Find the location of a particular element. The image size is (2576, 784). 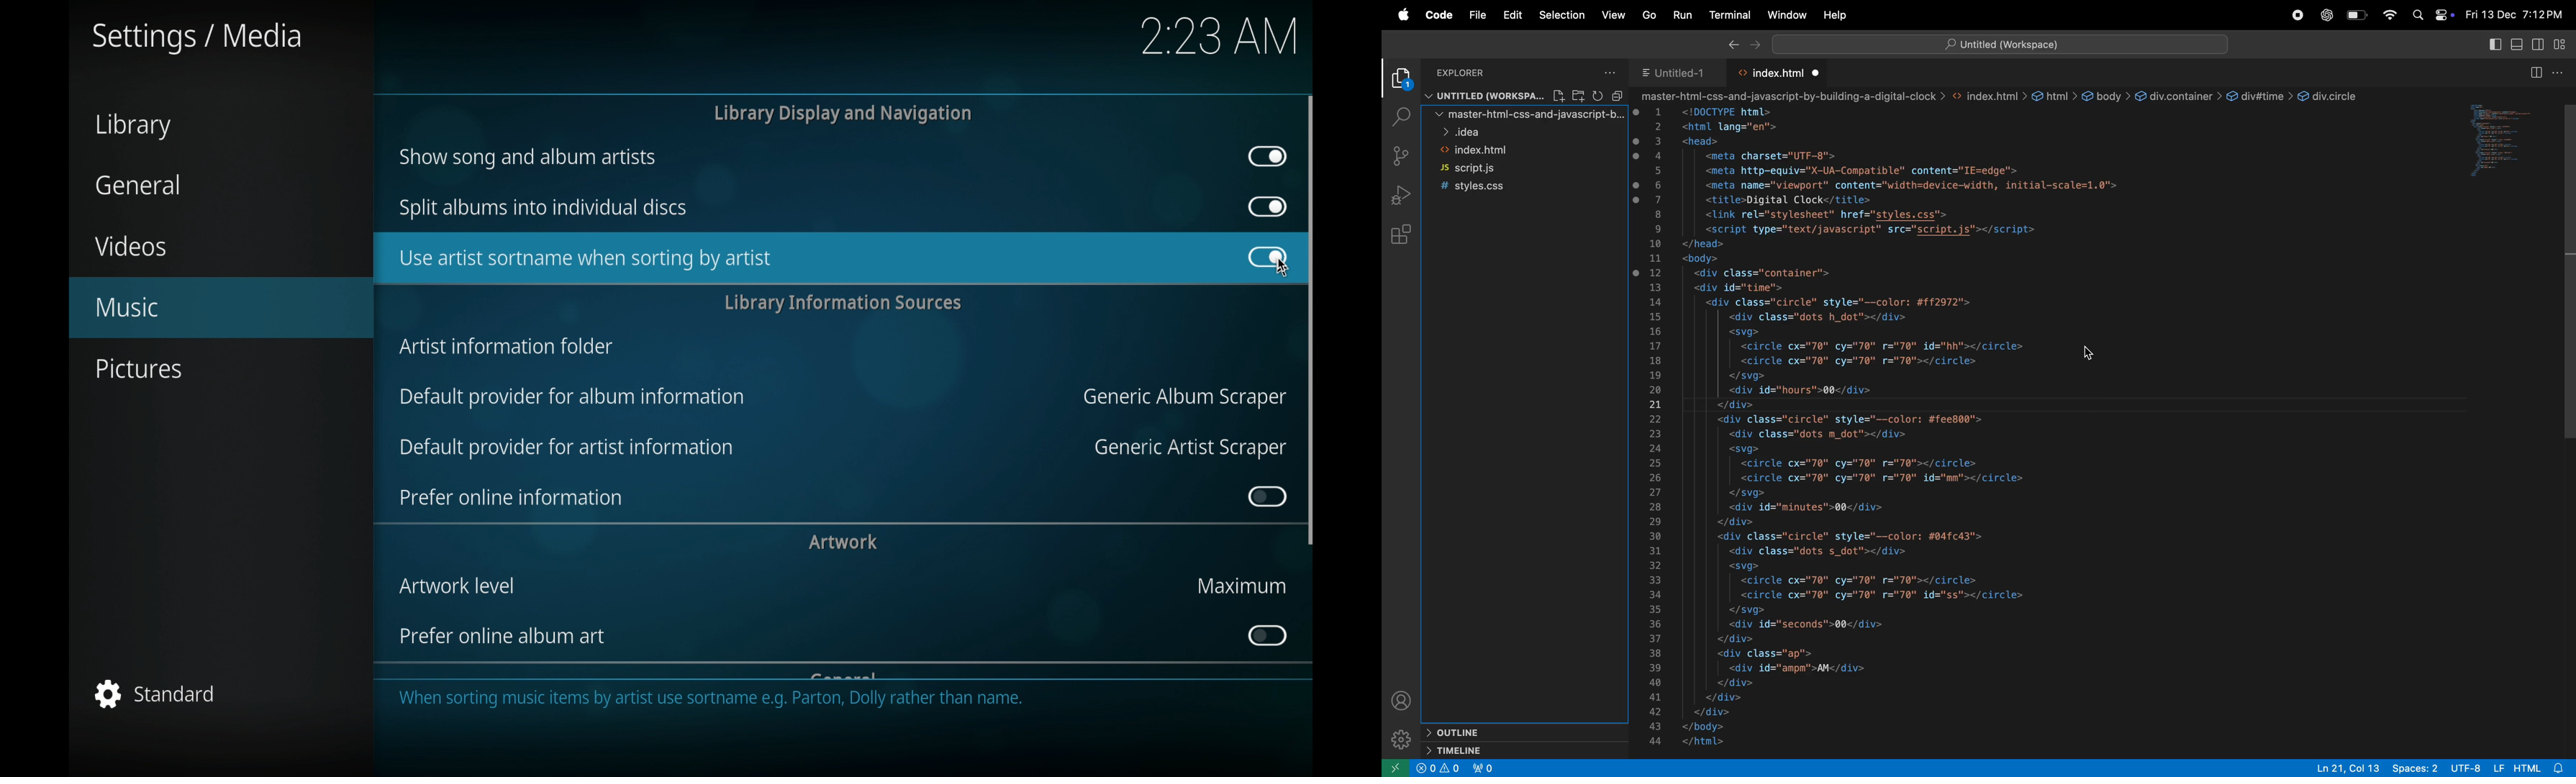

options is located at coordinates (1611, 72).